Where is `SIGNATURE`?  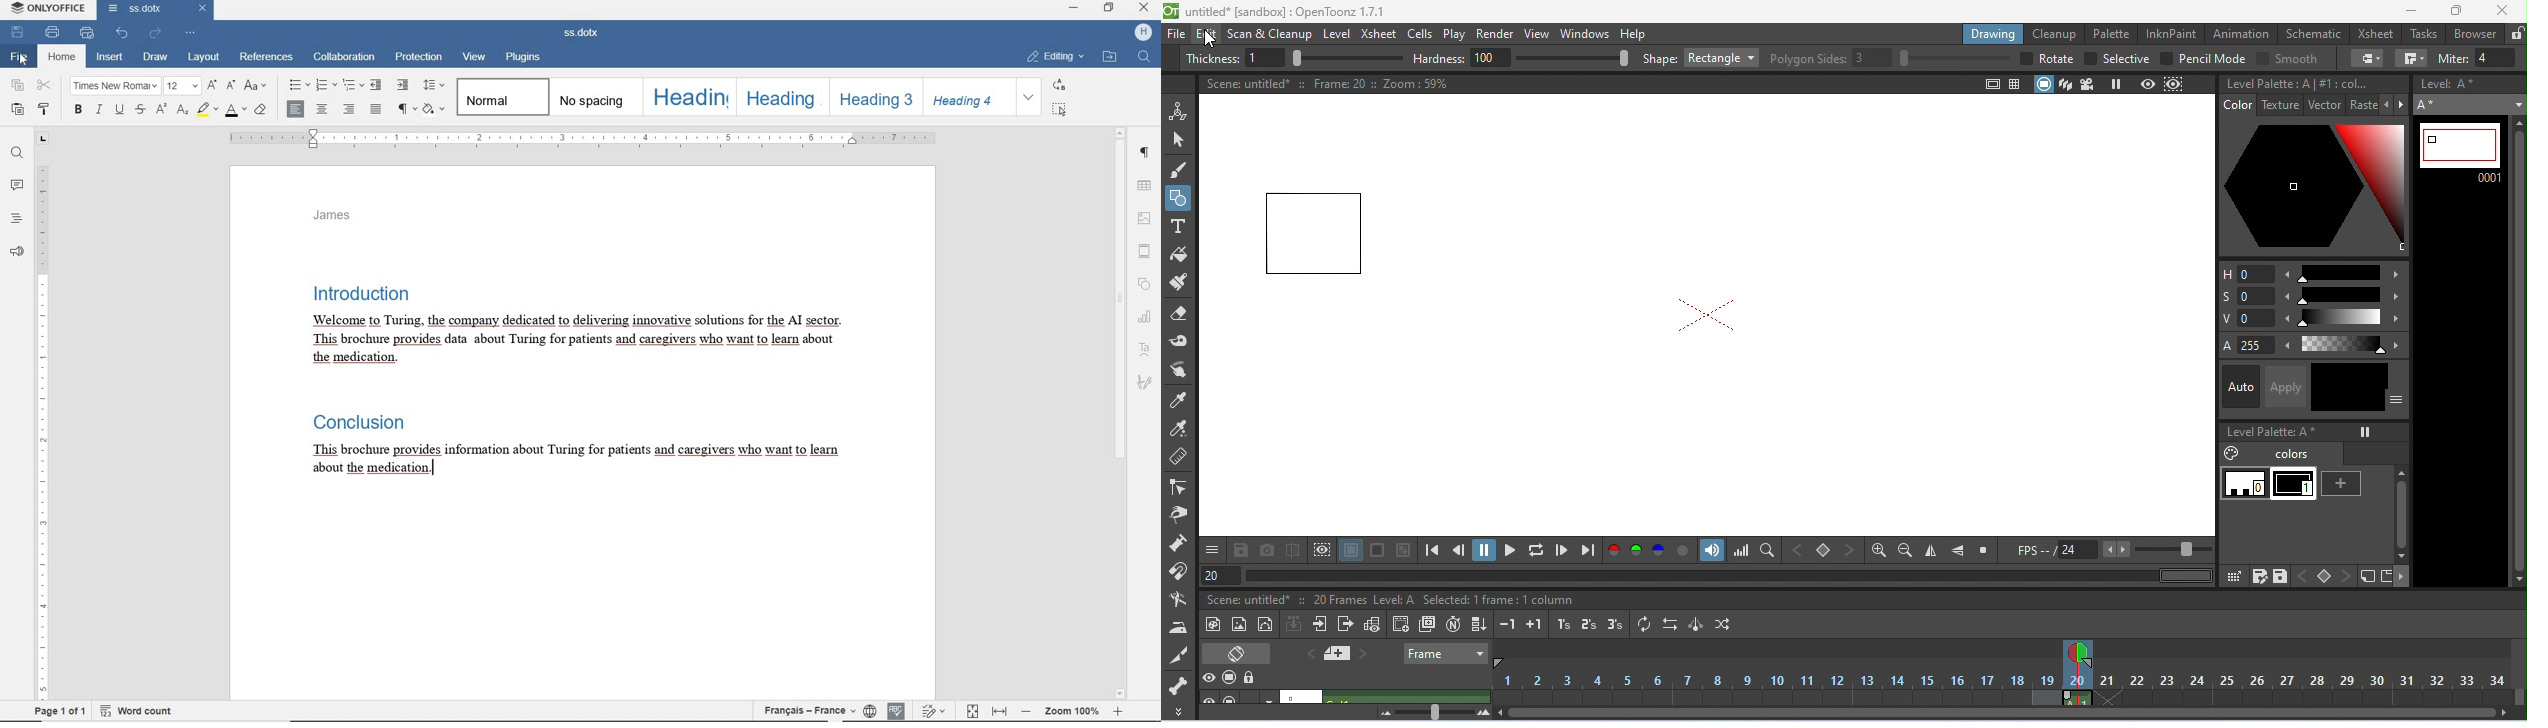 SIGNATURE is located at coordinates (1147, 382).